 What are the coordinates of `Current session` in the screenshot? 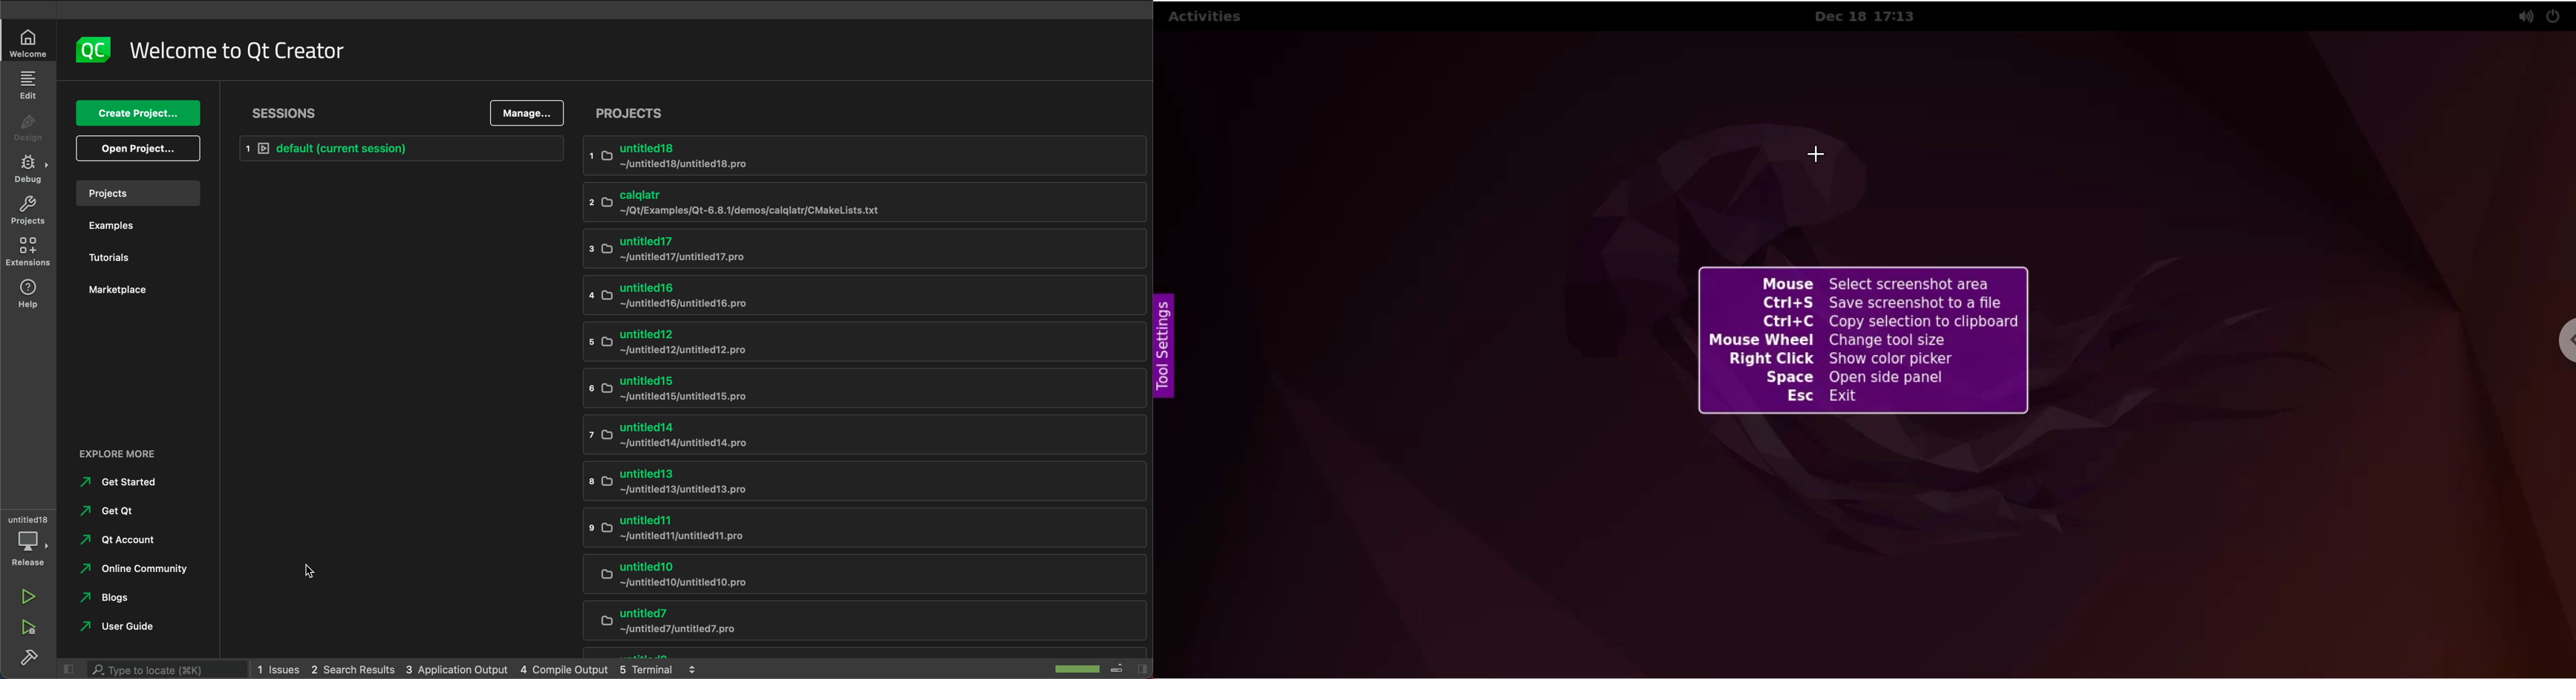 It's located at (404, 148).